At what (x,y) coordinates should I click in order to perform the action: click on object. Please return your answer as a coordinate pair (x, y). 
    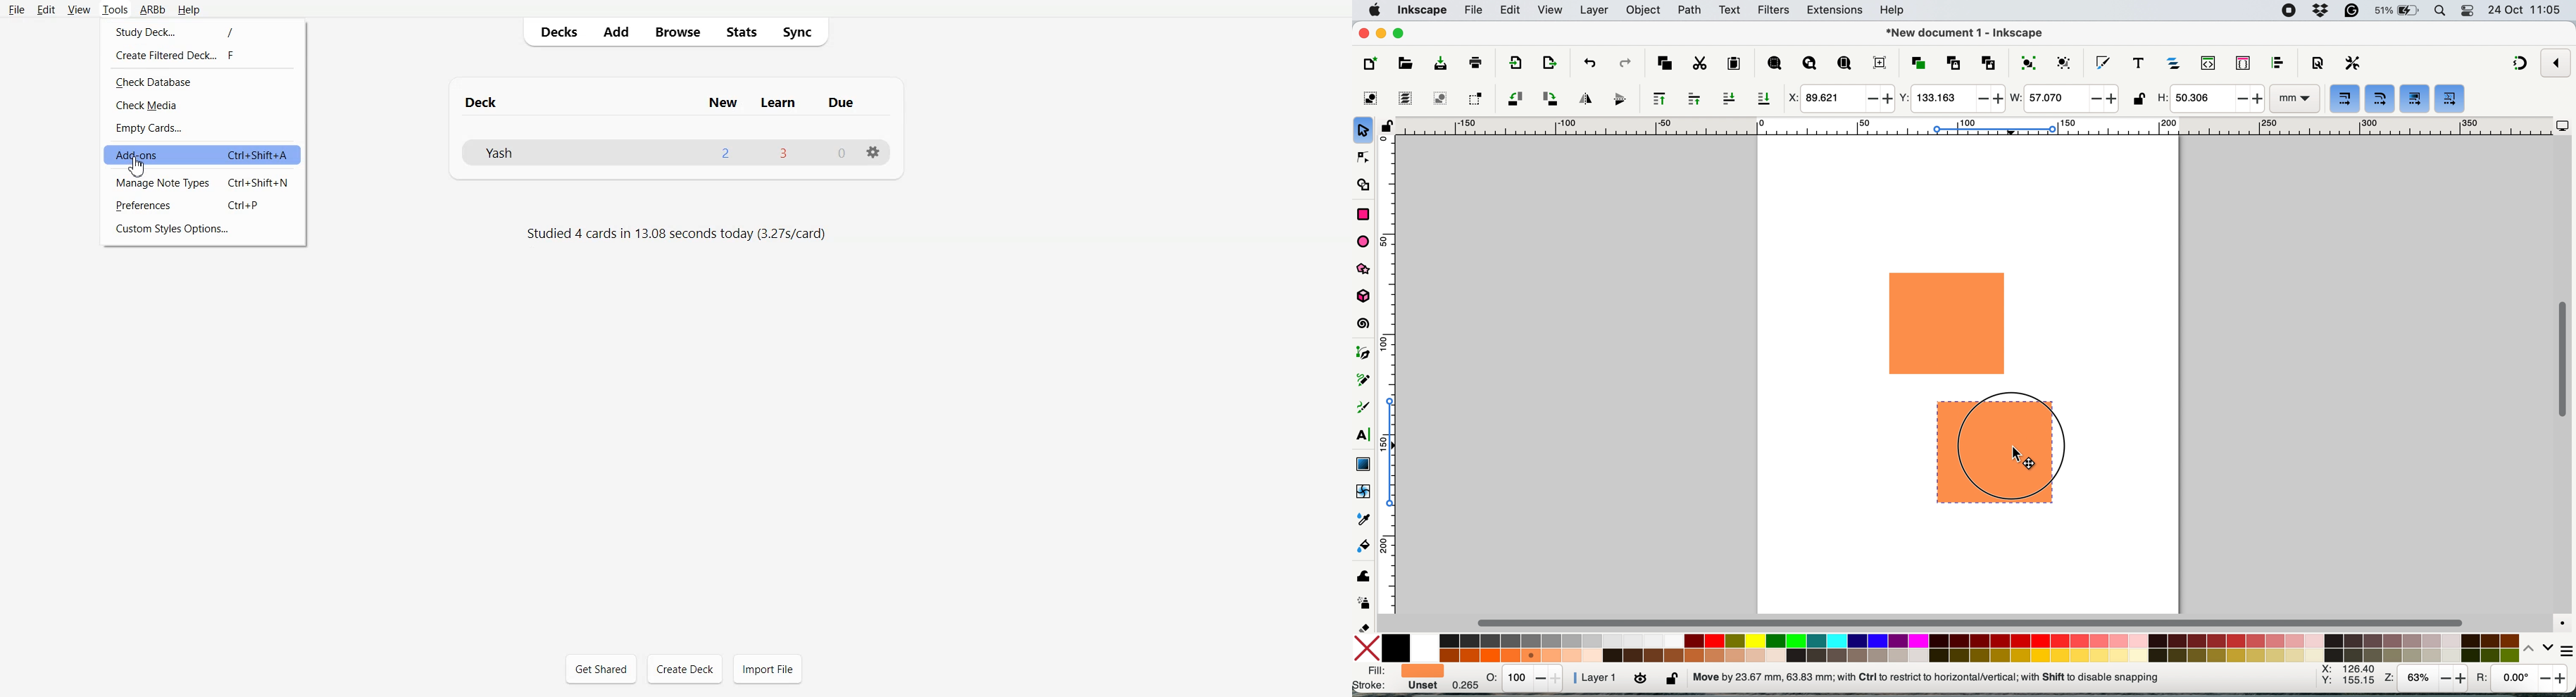
    Looking at the image, I should click on (1645, 10).